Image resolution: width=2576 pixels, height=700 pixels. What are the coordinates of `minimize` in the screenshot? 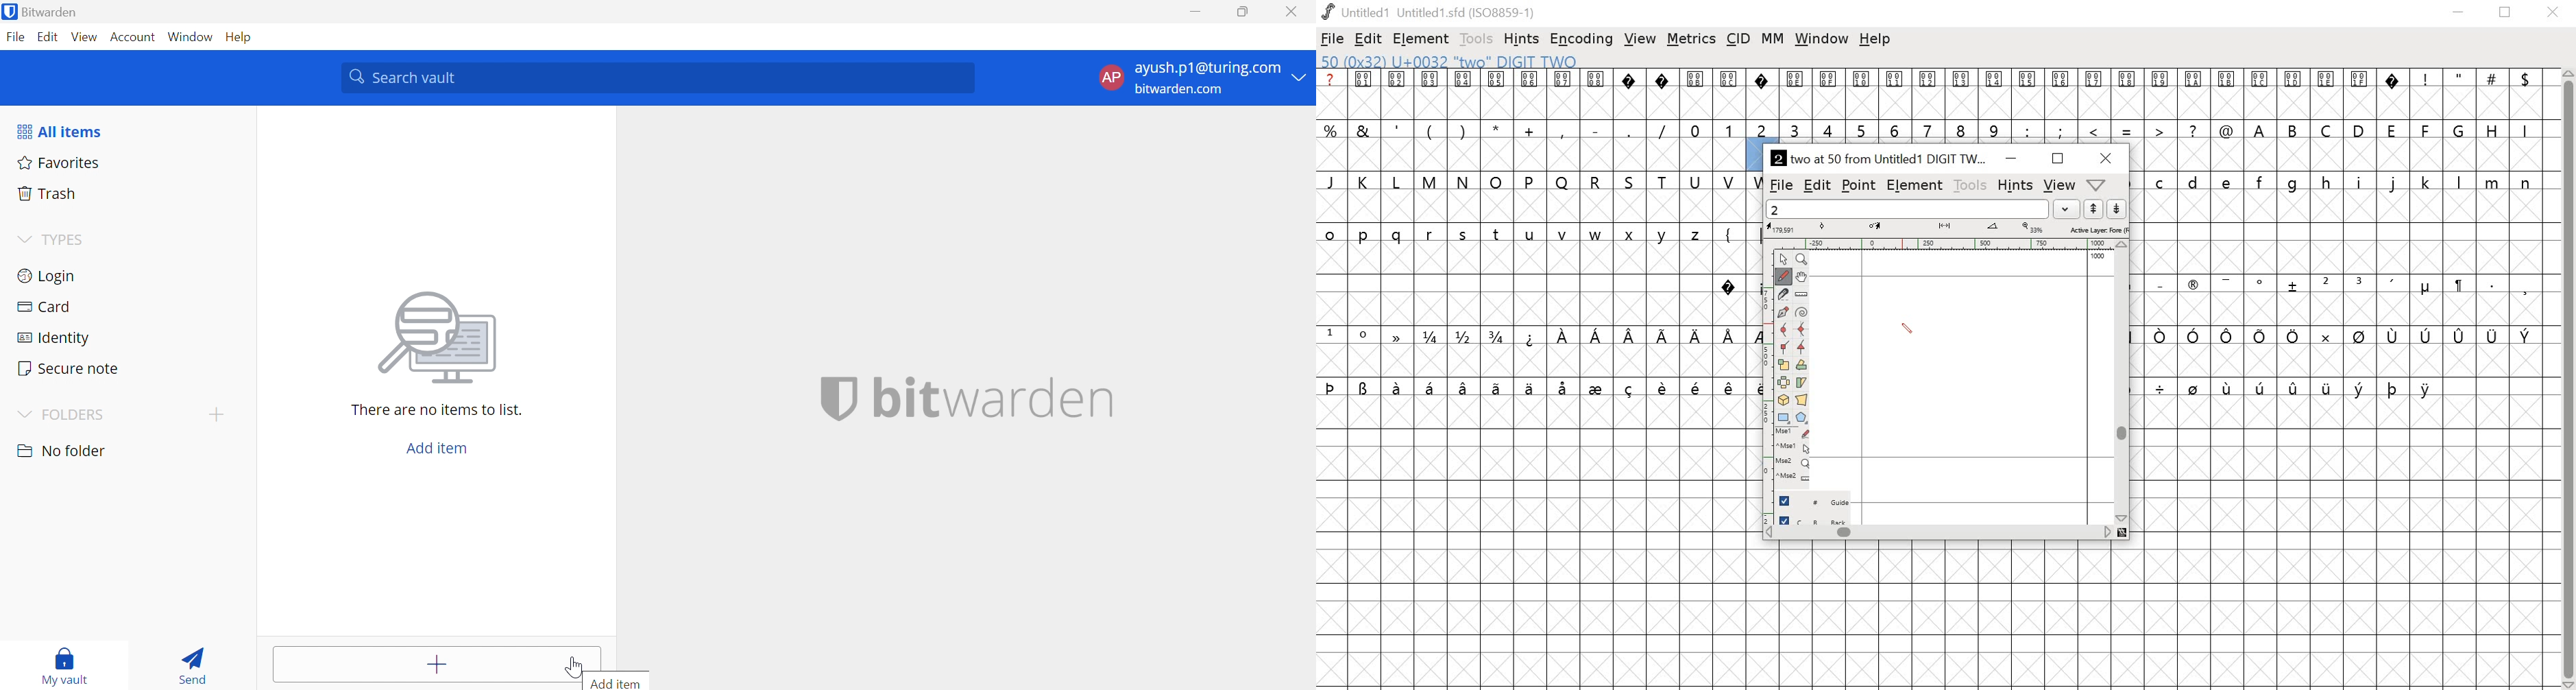 It's located at (2459, 14).